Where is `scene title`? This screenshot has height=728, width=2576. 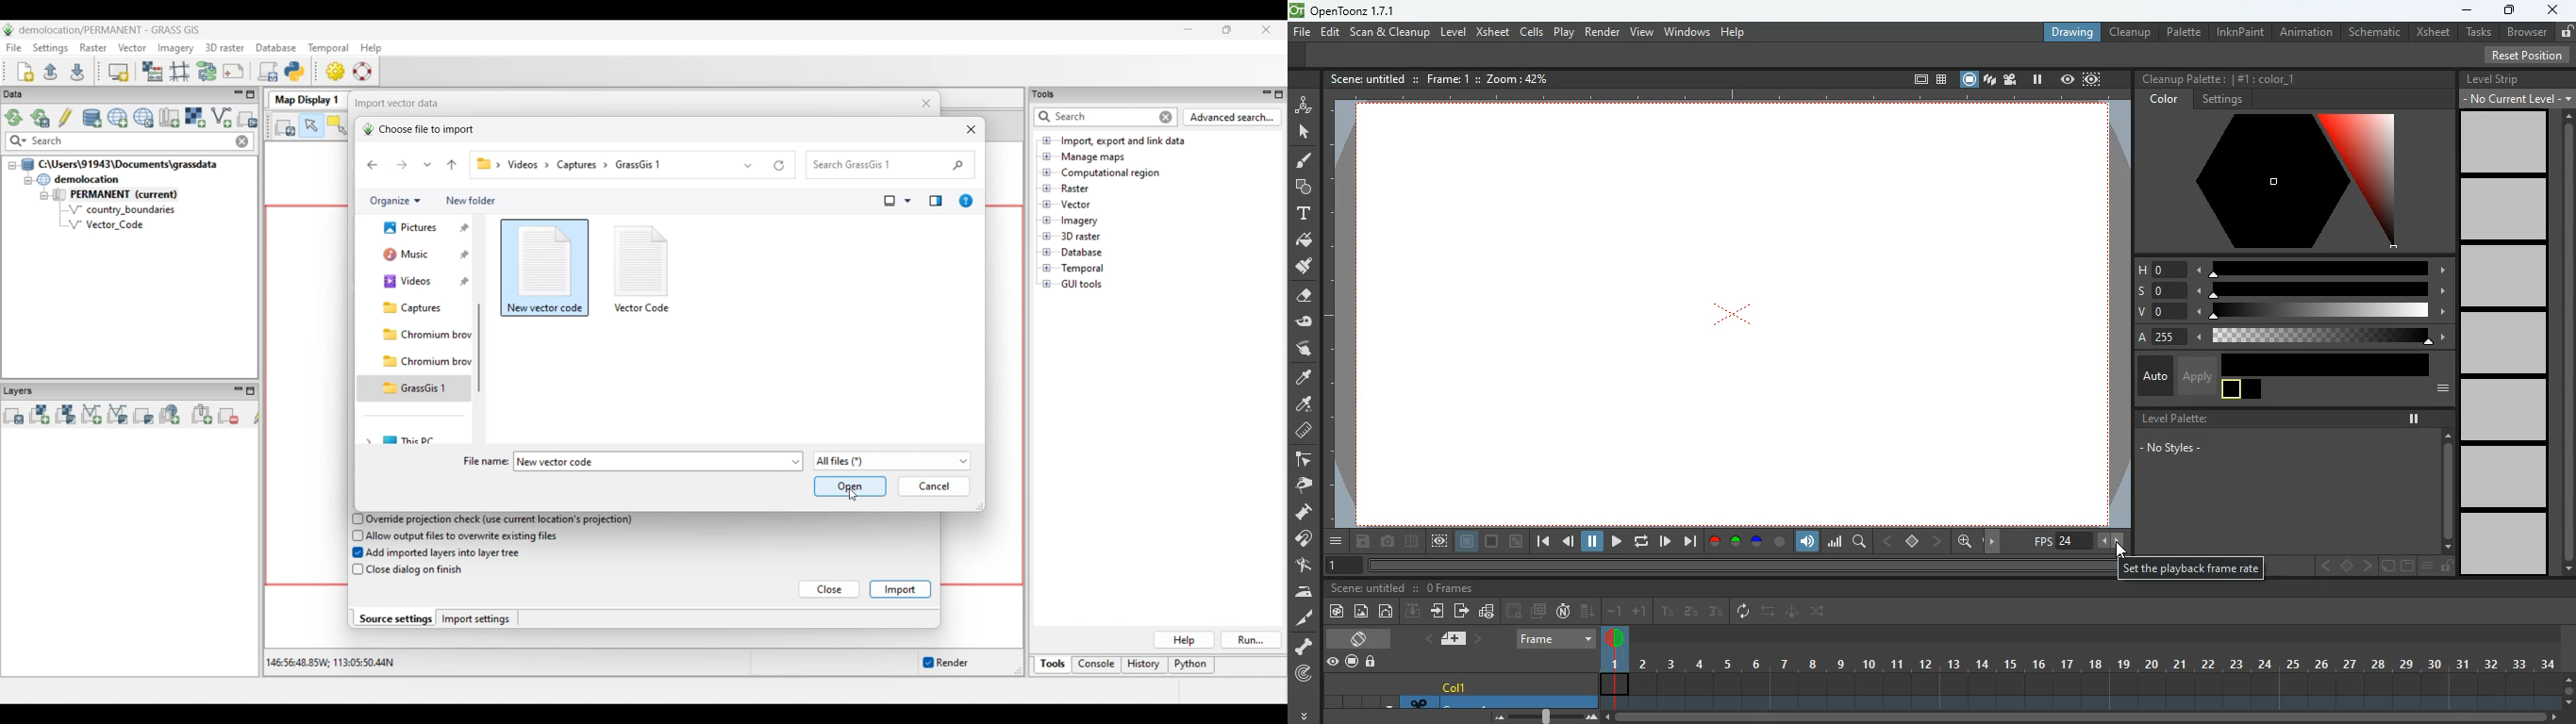
scene title is located at coordinates (1368, 80).